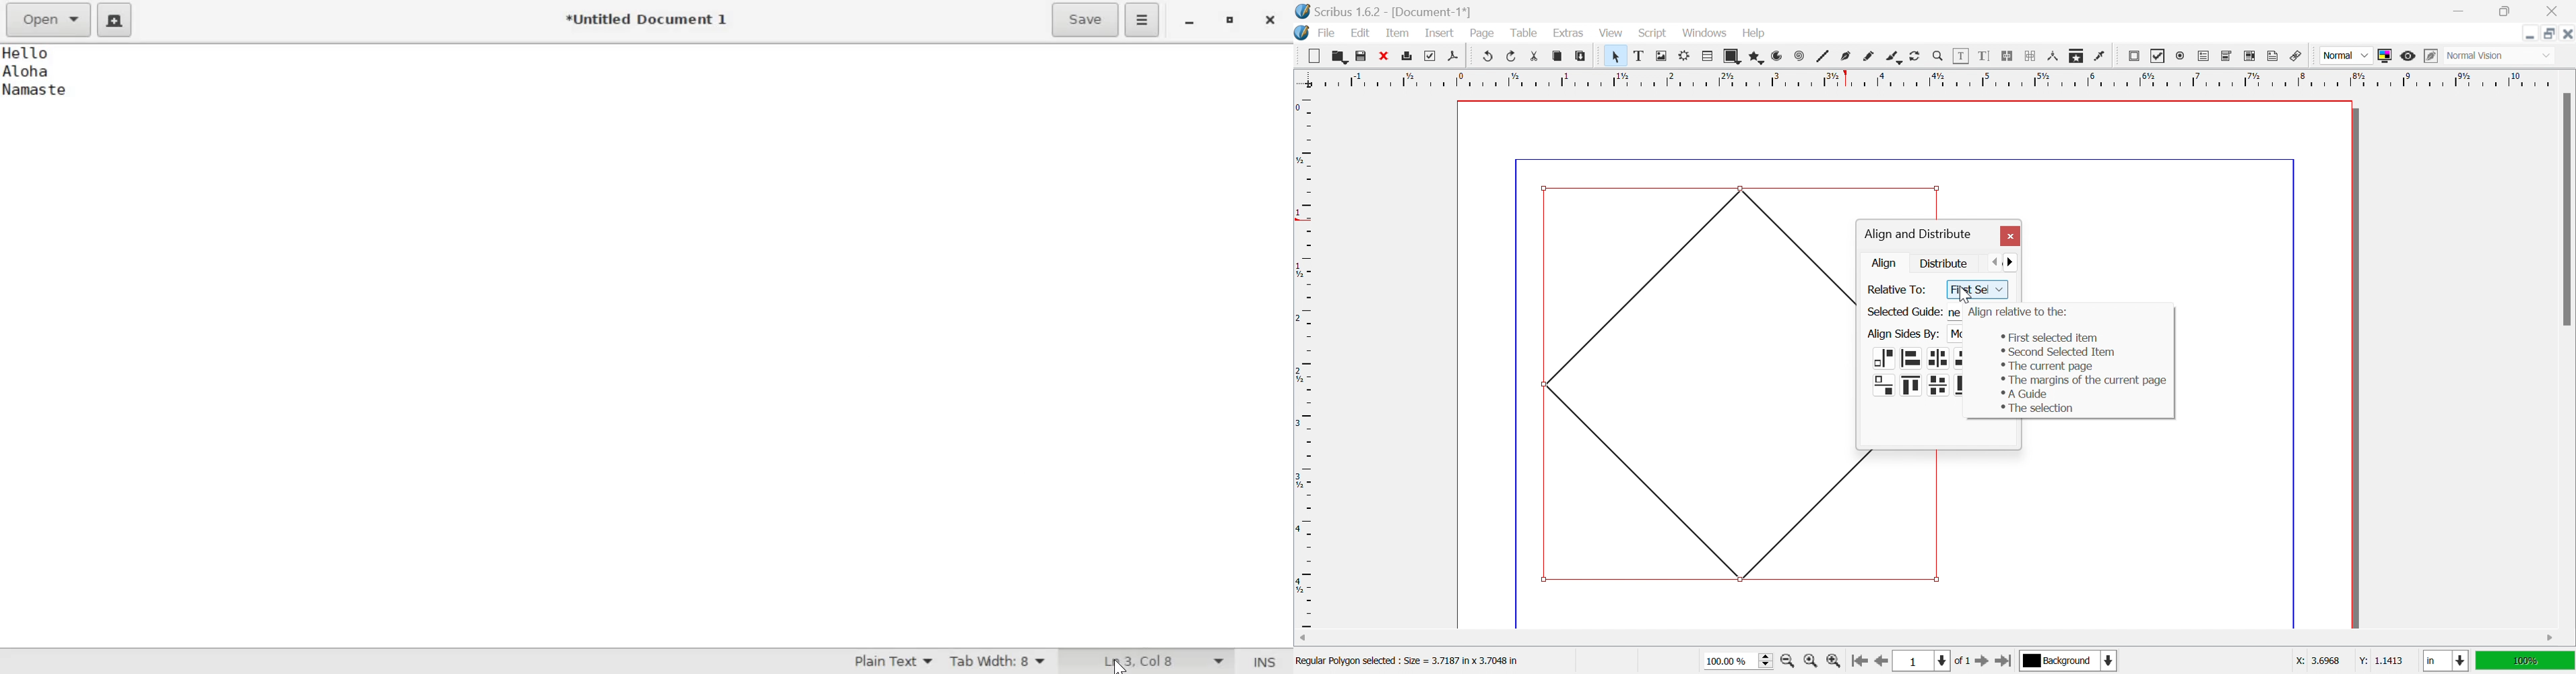 The height and width of the screenshot is (700, 2576). What do you see at coordinates (1758, 58) in the screenshot?
I see `Polygon` at bounding box center [1758, 58].